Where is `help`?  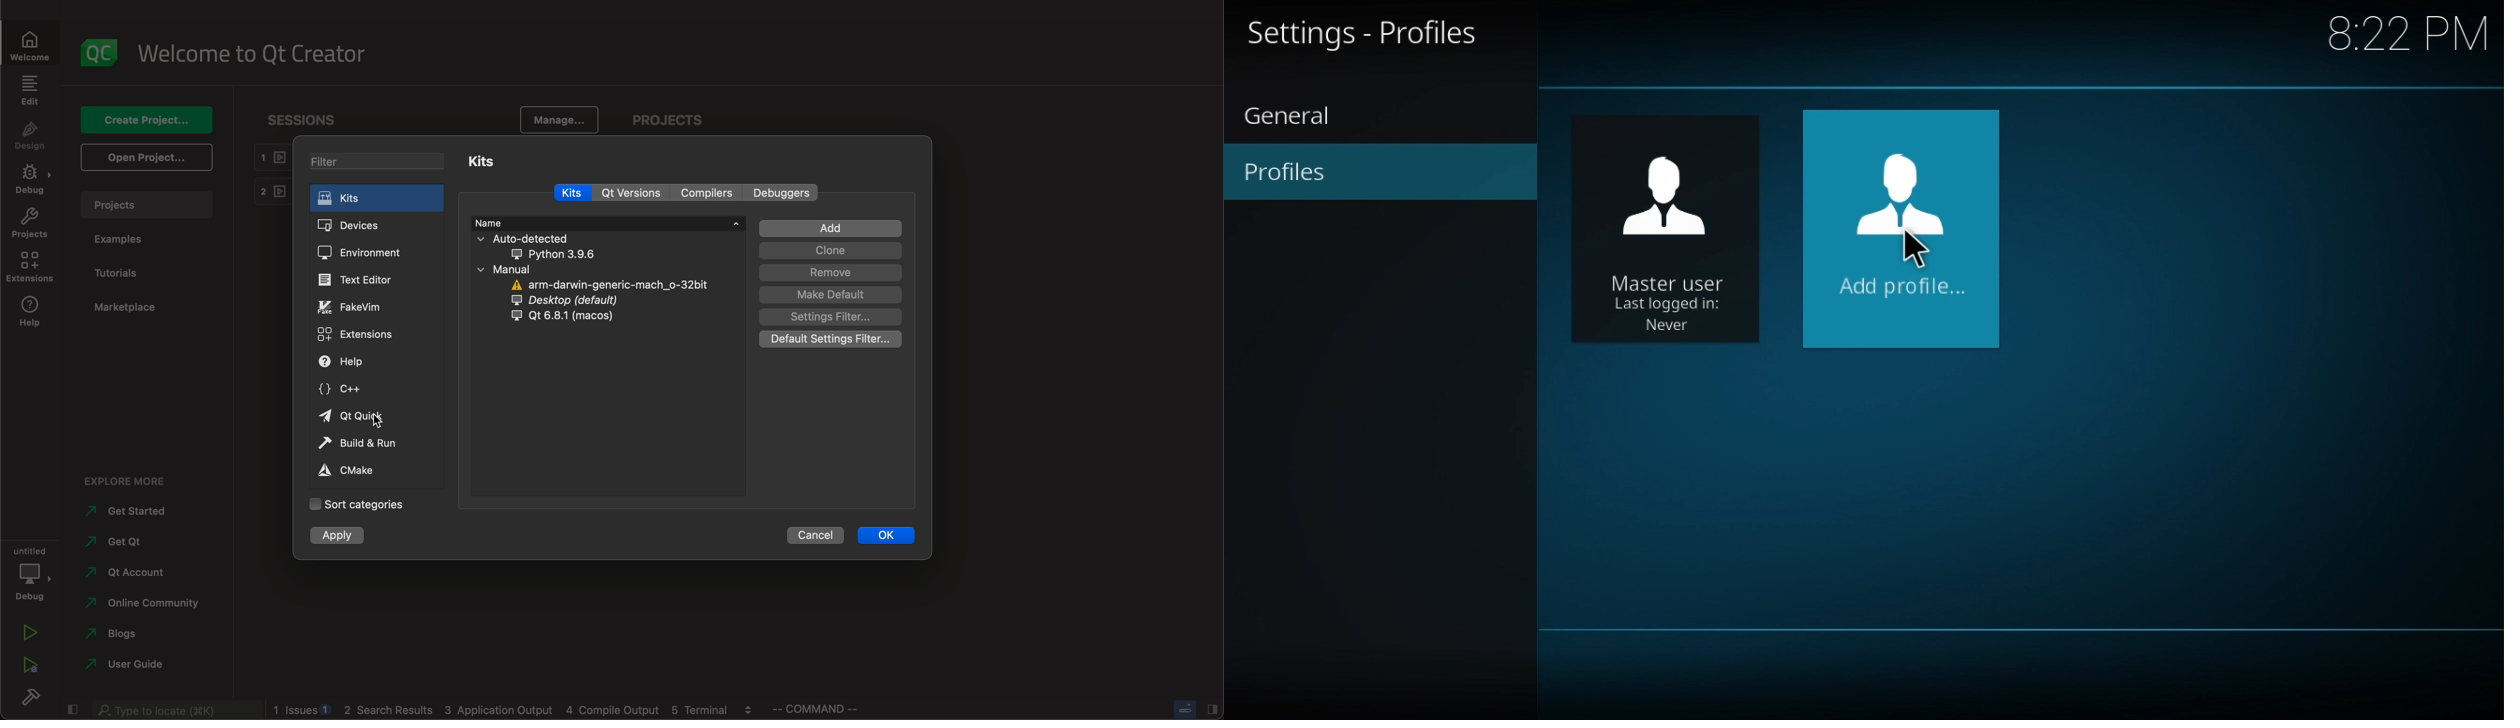 help is located at coordinates (30, 314).